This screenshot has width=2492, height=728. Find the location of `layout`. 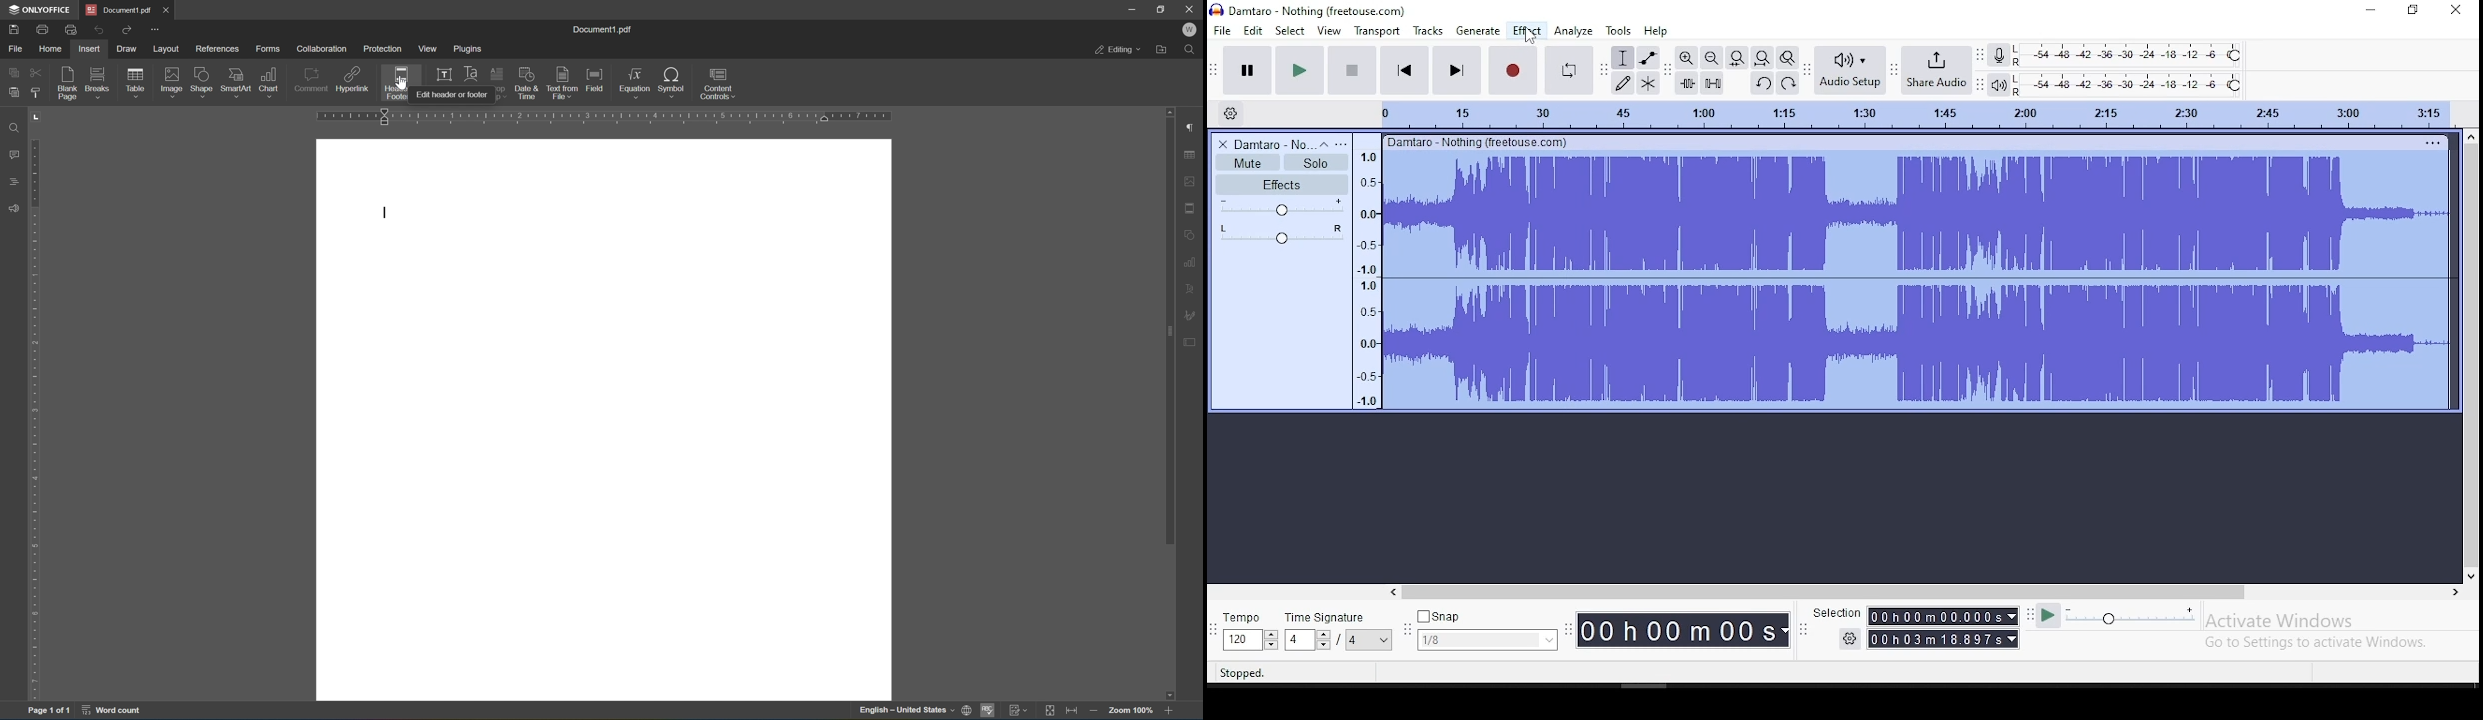

layout is located at coordinates (169, 48).